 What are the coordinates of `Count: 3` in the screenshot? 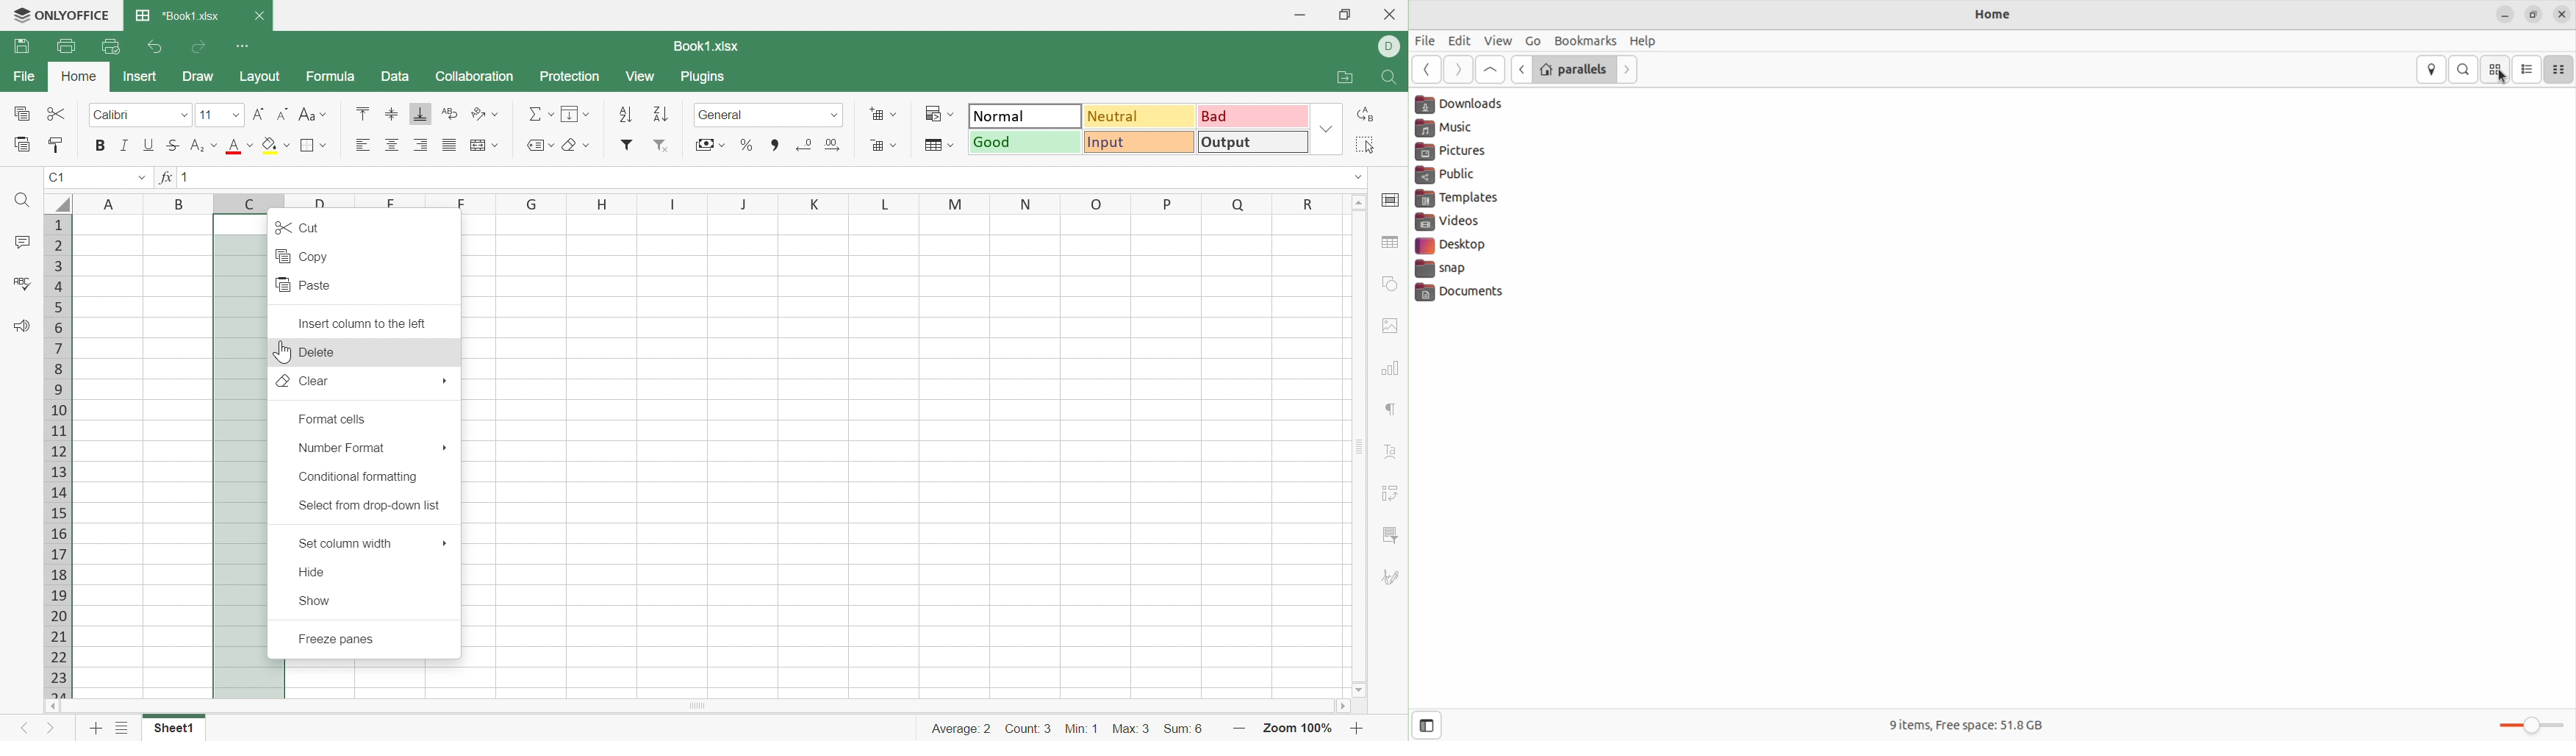 It's located at (1030, 727).